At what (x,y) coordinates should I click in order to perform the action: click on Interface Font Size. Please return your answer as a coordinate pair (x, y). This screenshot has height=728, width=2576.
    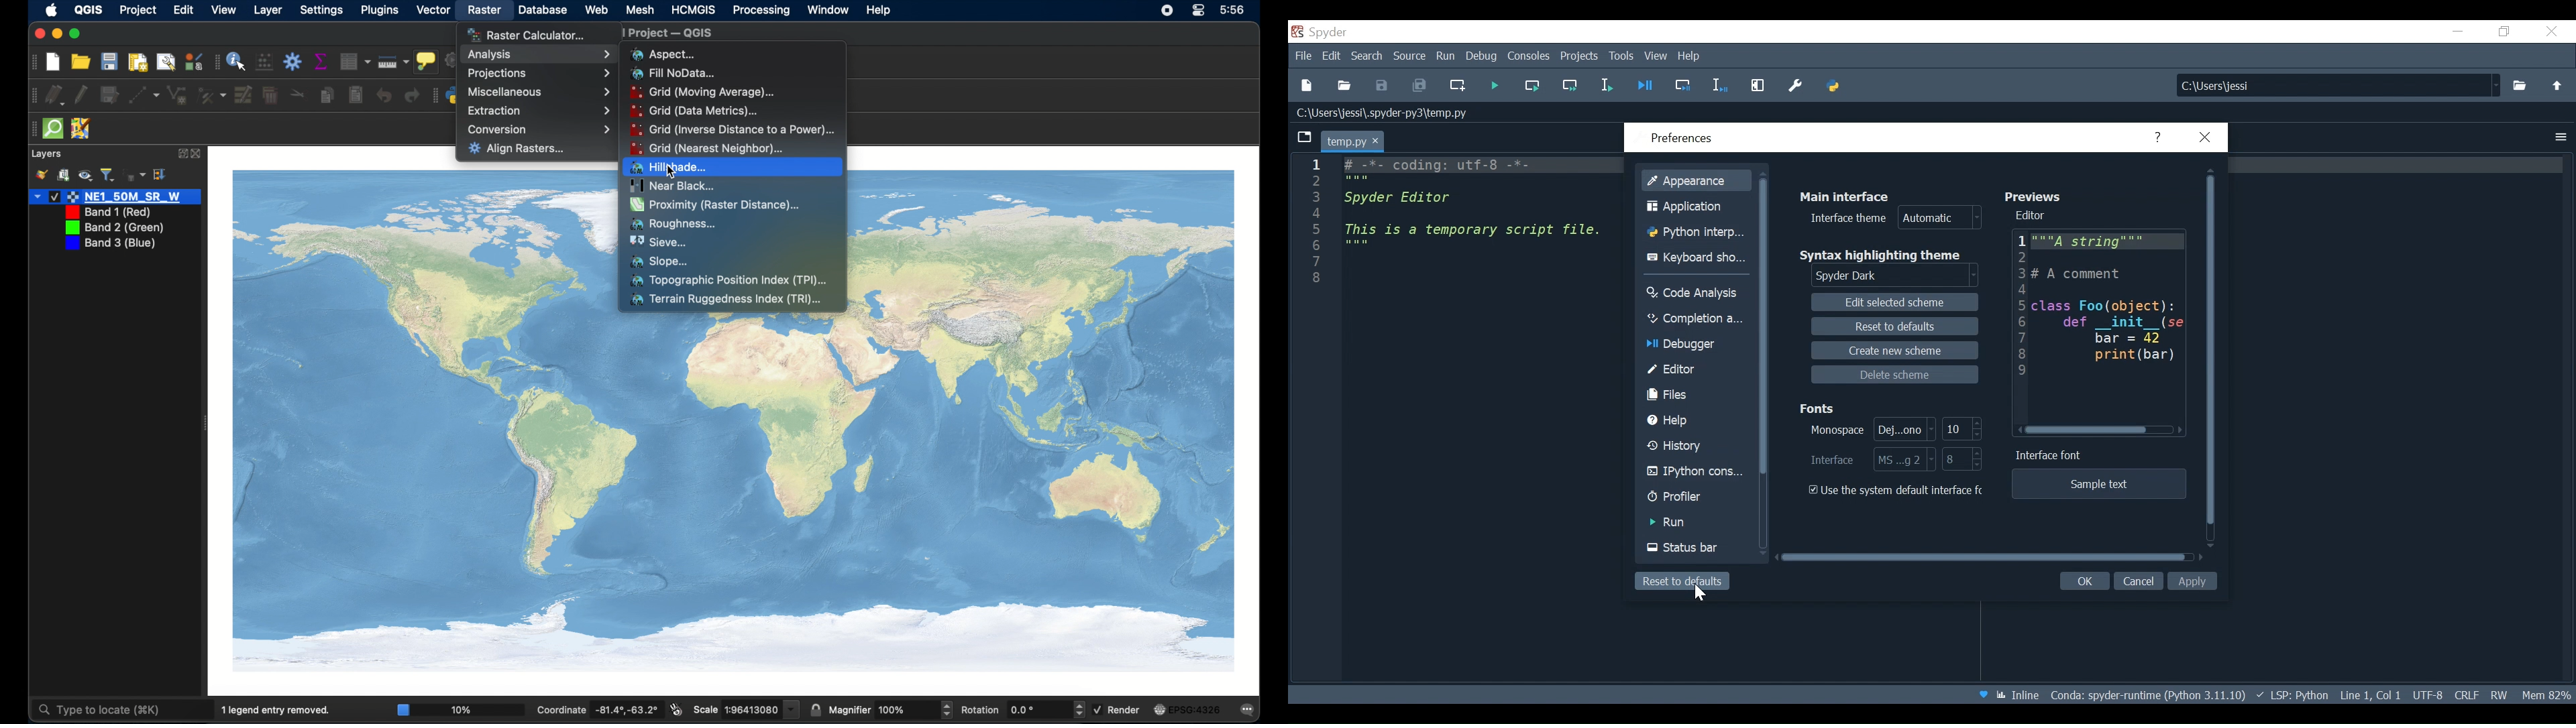
    Looking at the image, I should click on (1962, 459).